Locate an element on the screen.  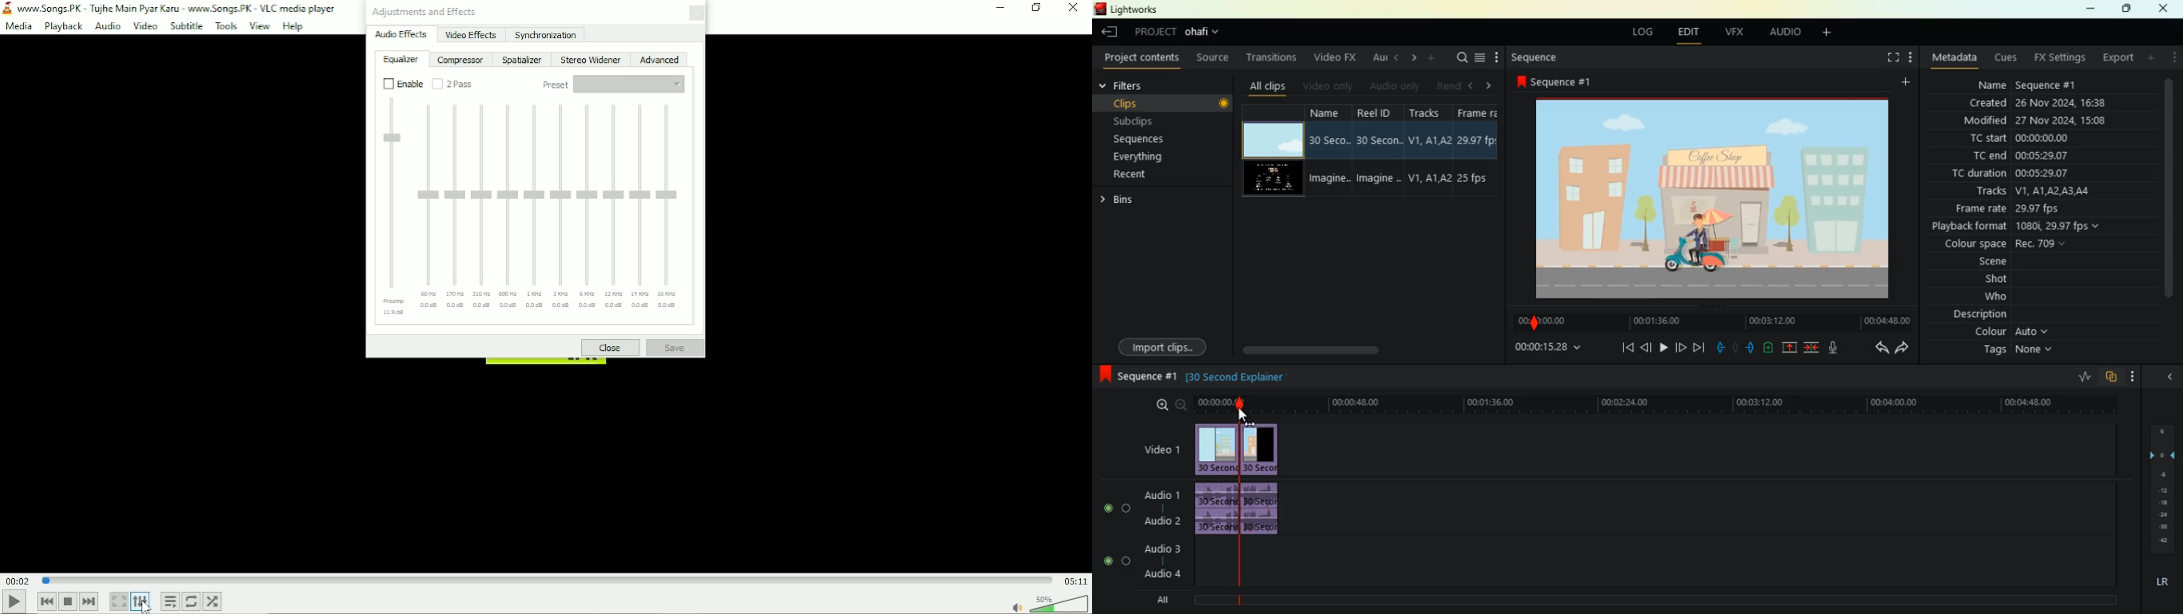
Audio effects is located at coordinates (400, 34).